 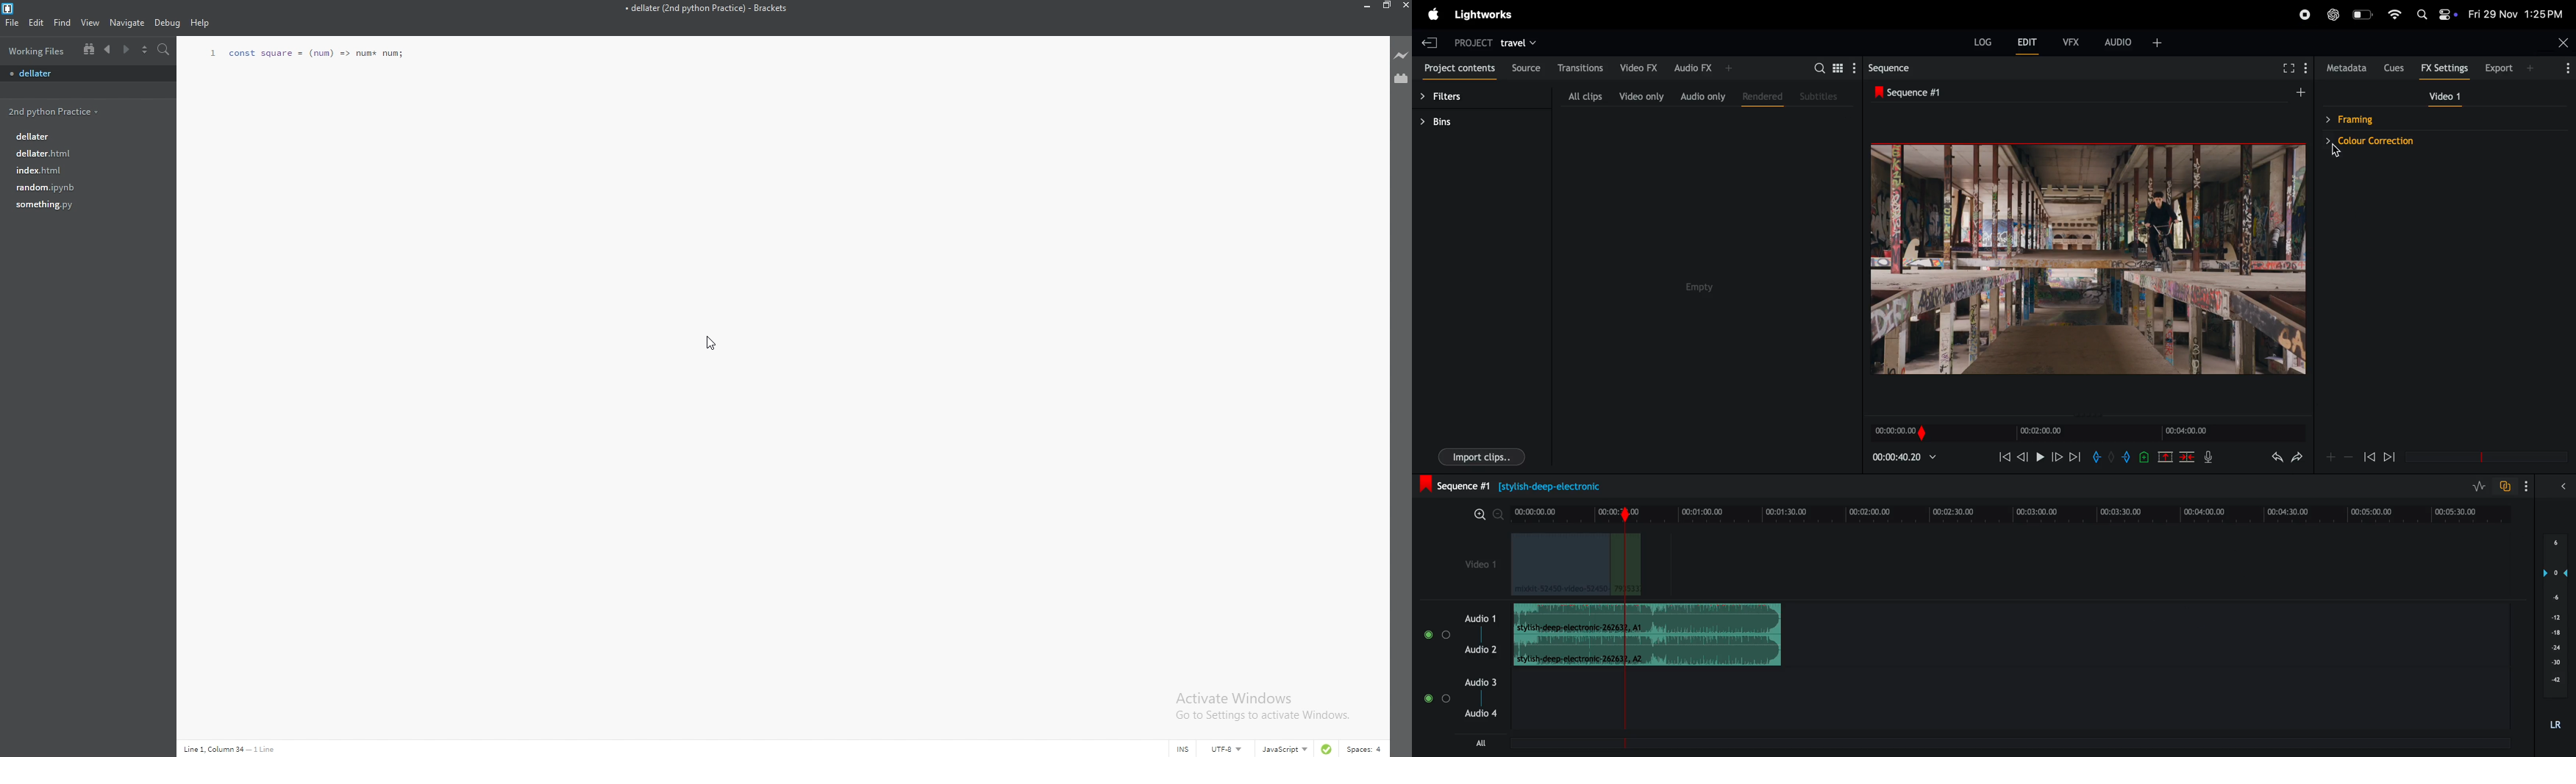 What do you see at coordinates (2300, 457) in the screenshot?
I see `redo` at bounding box center [2300, 457].